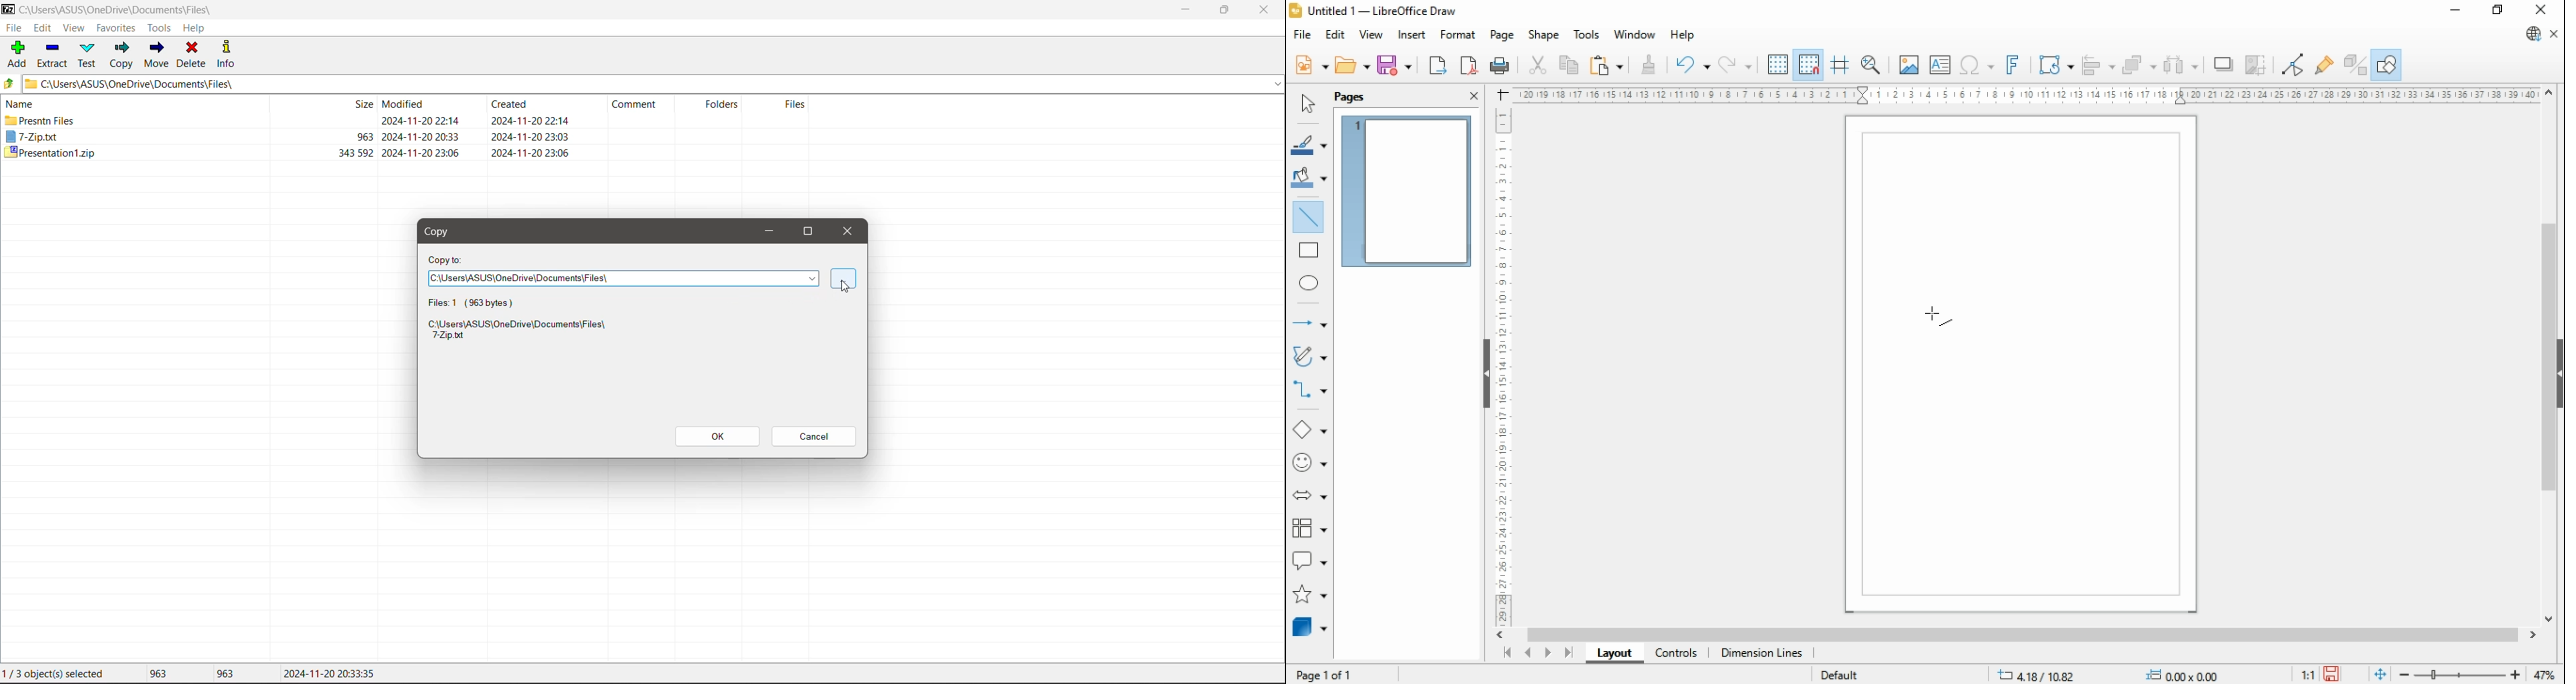 The height and width of the screenshot is (700, 2576). Describe the element at coordinates (1634, 36) in the screenshot. I see `window` at that location.